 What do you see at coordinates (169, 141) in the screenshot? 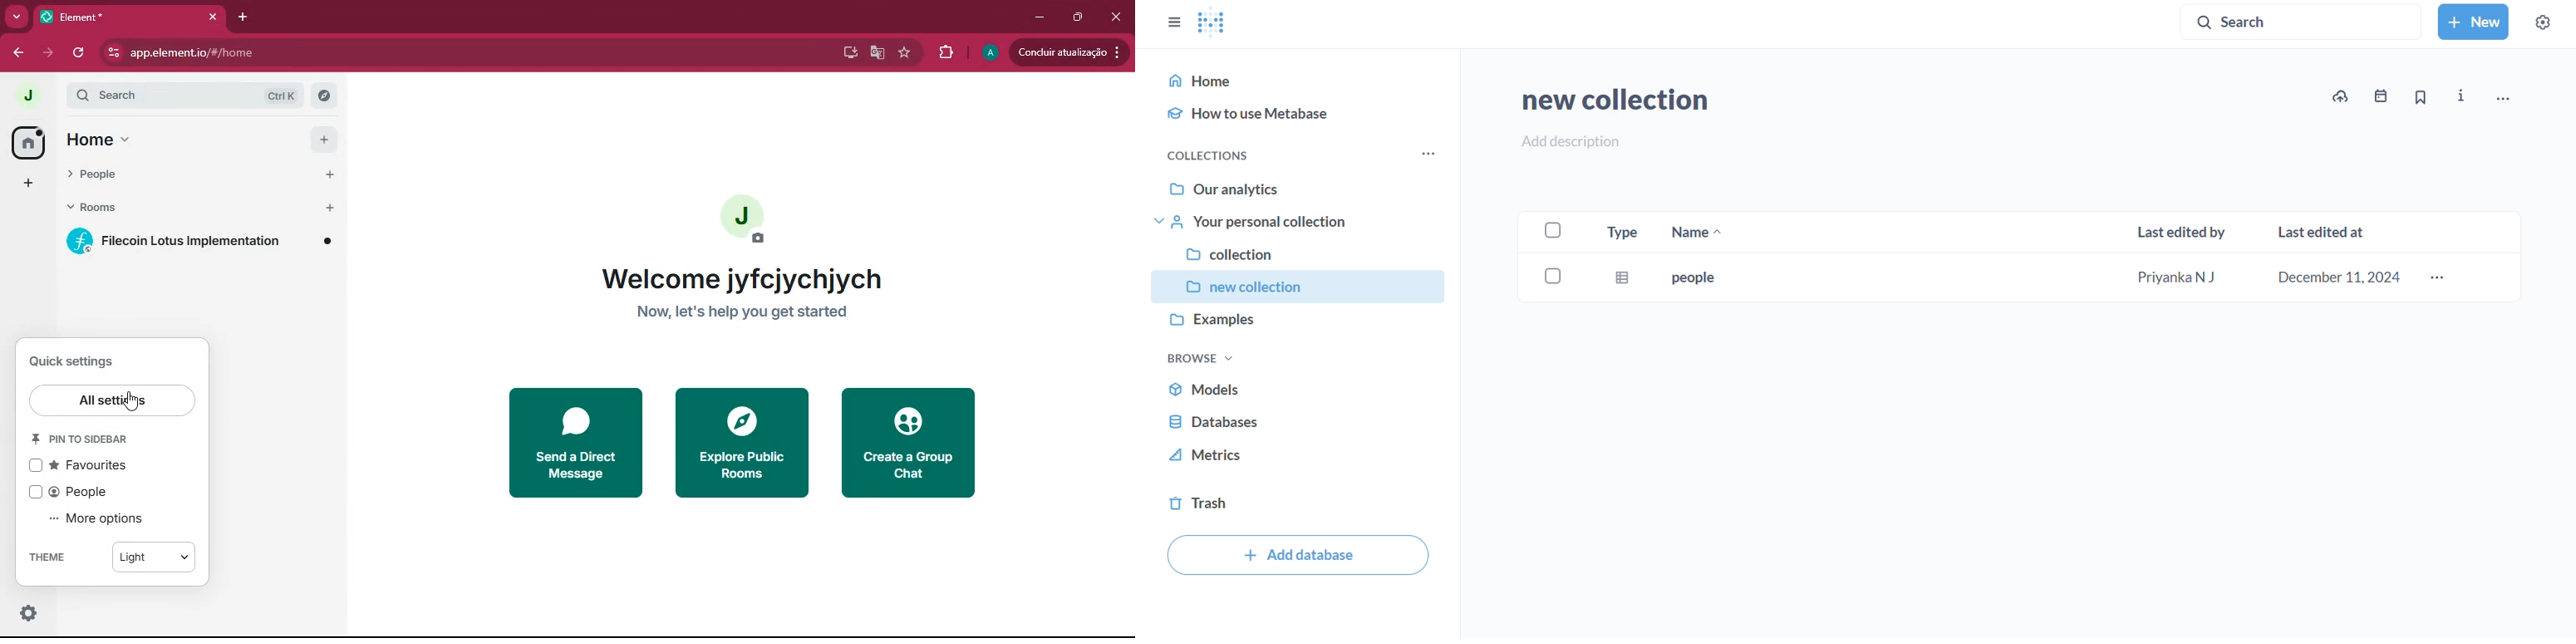
I see `home` at bounding box center [169, 141].